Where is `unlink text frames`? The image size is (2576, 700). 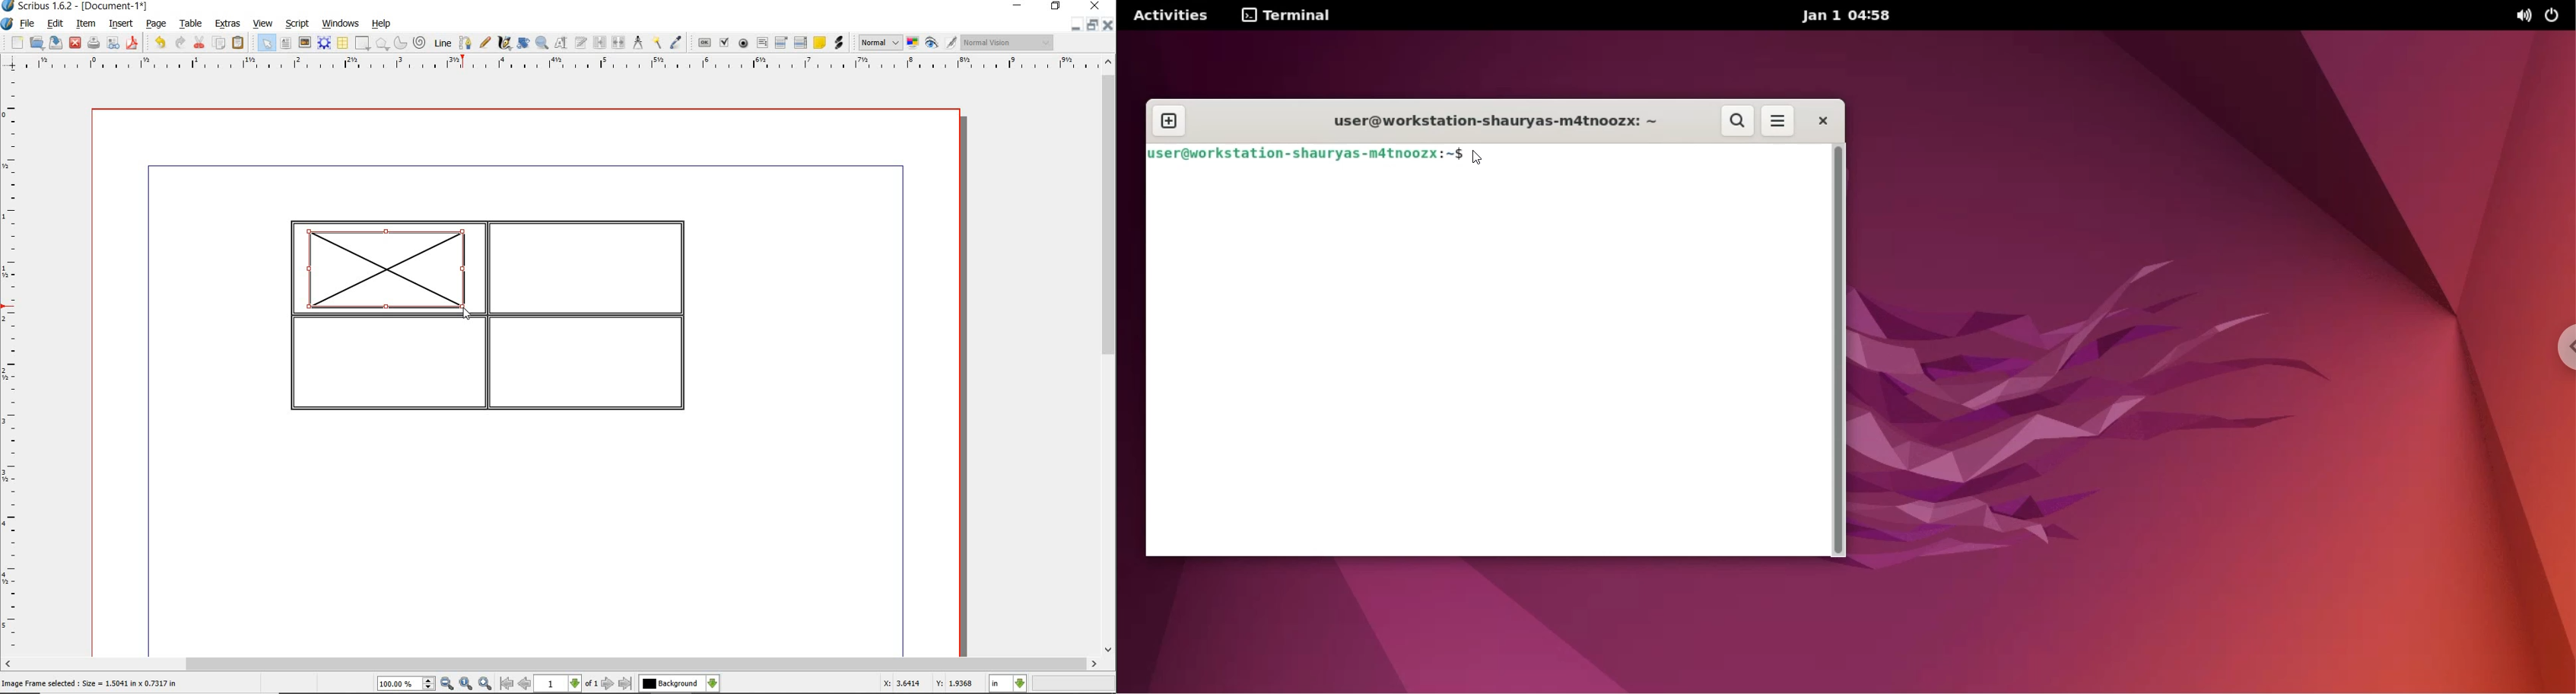
unlink text frames is located at coordinates (620, 43).